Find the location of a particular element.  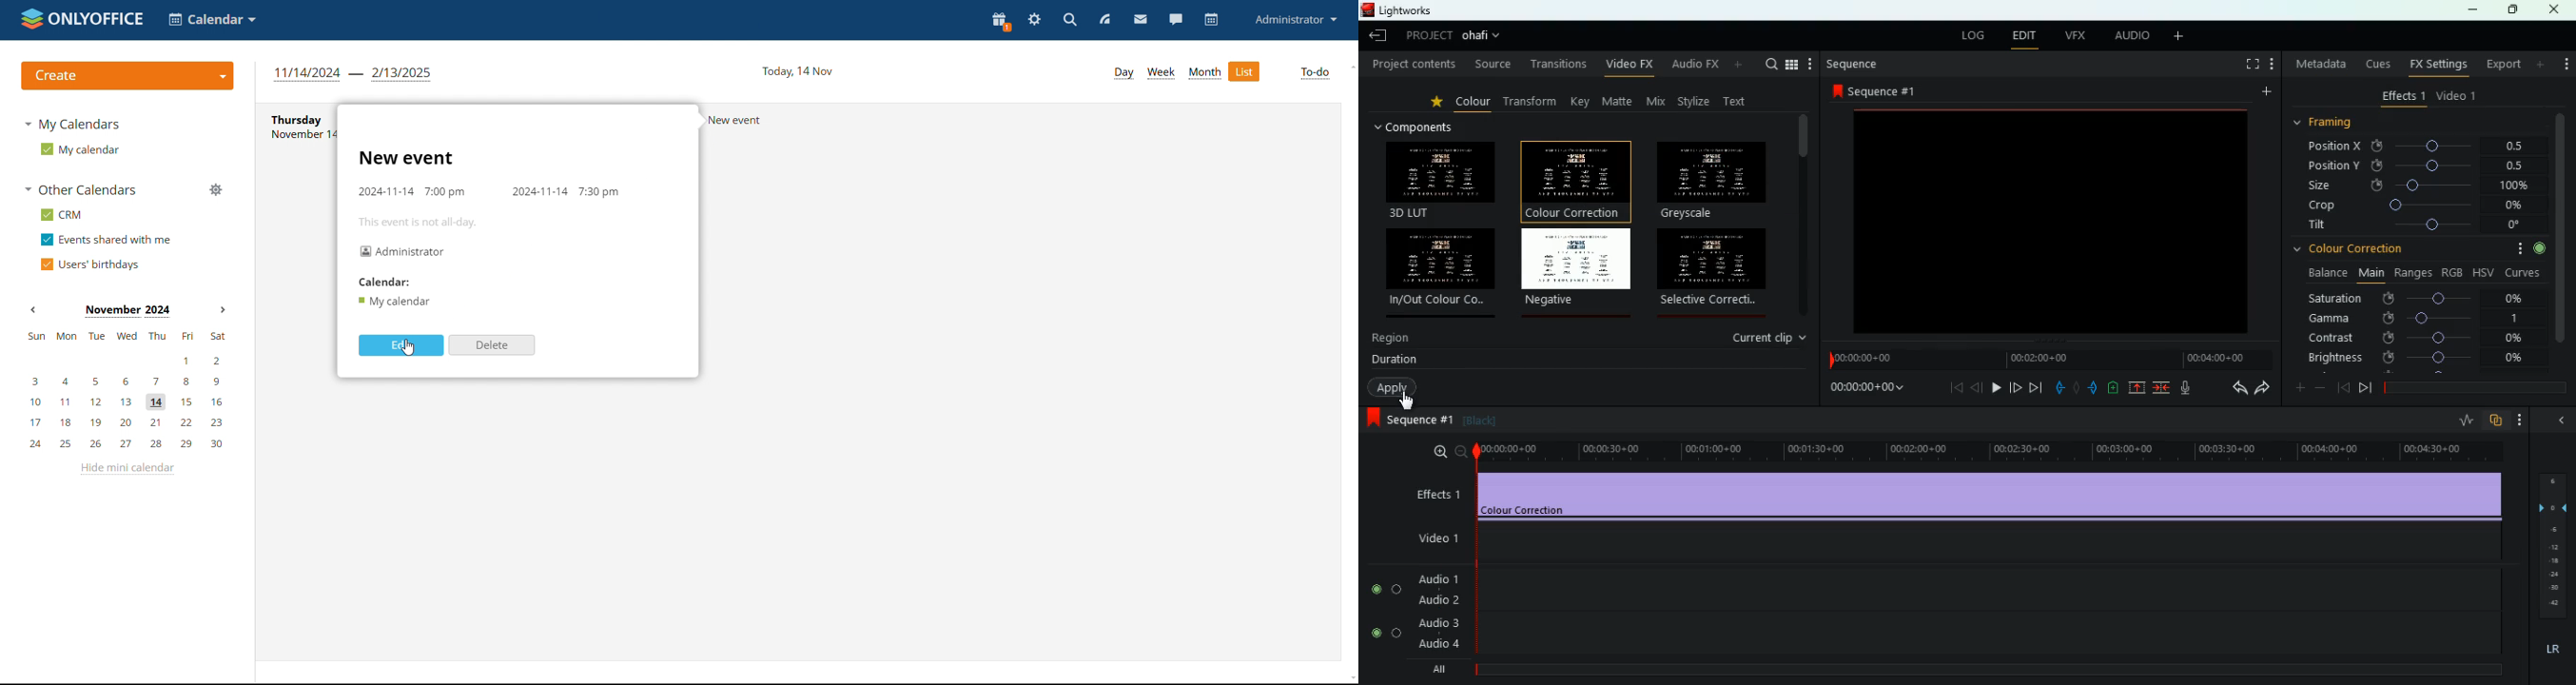

audio 4 is located at coordinates (1438, 640).